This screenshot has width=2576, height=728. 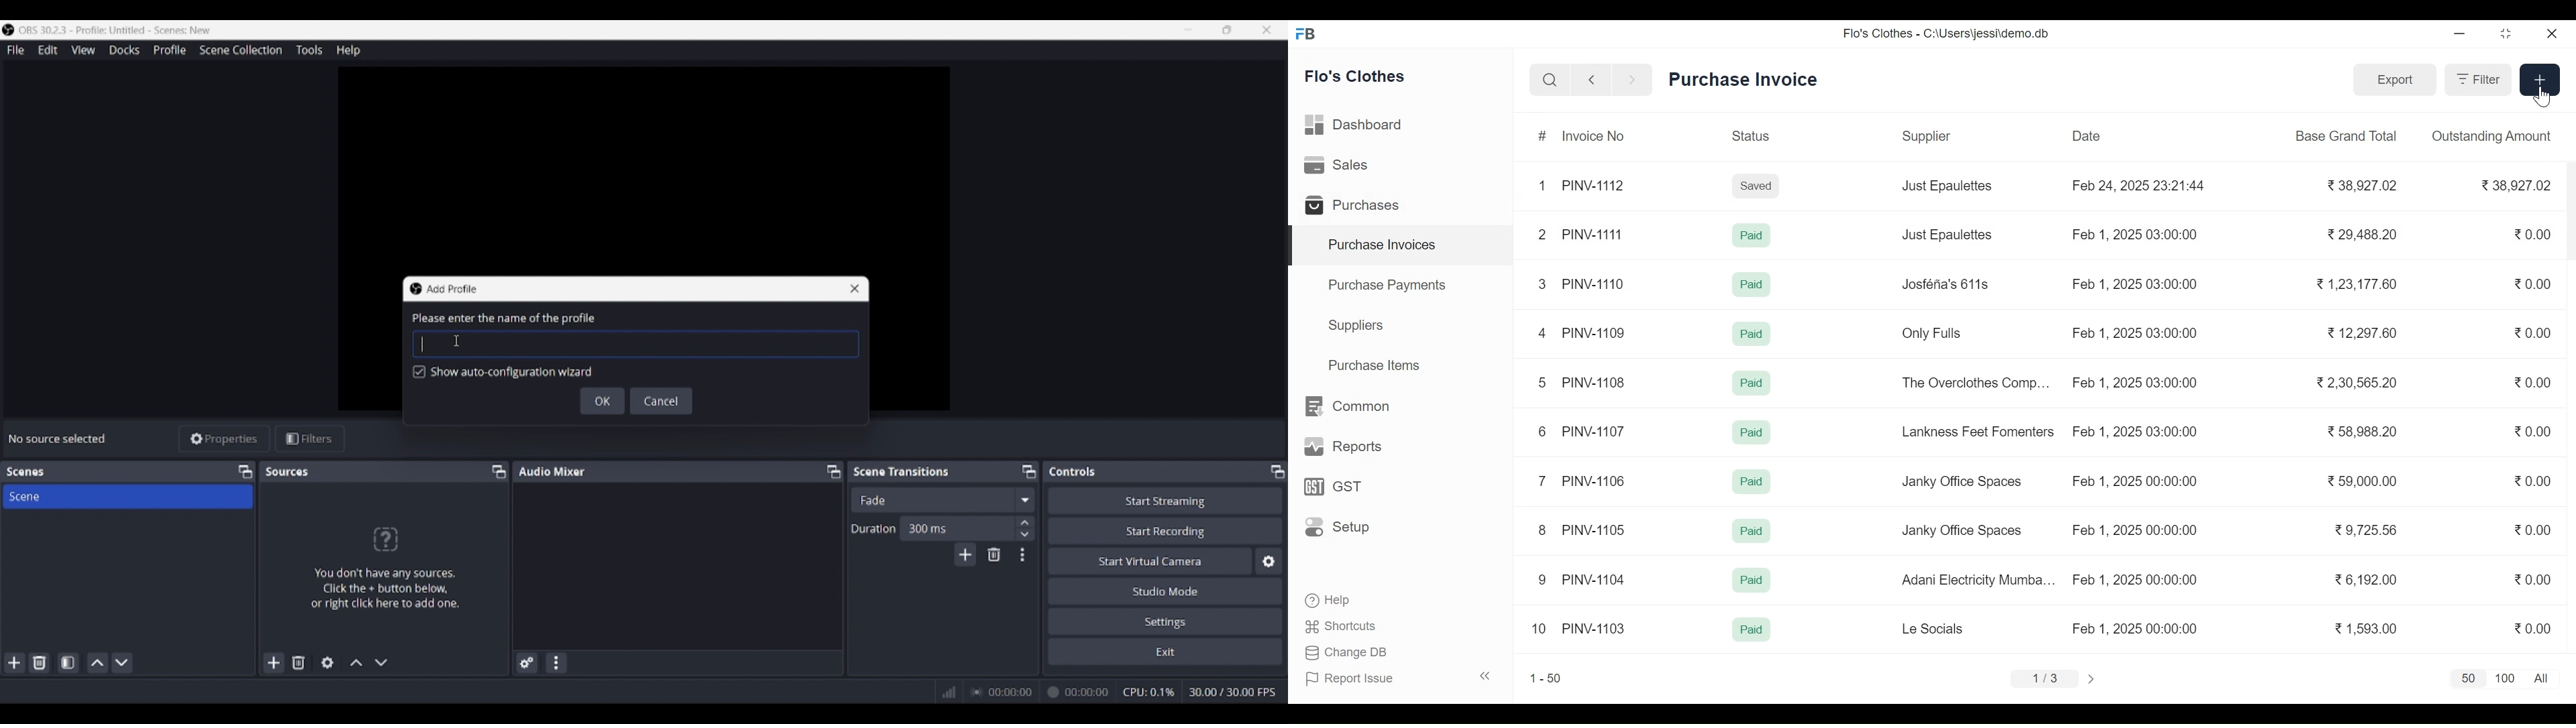 I want to click on >, so click(x=2092, y=680).